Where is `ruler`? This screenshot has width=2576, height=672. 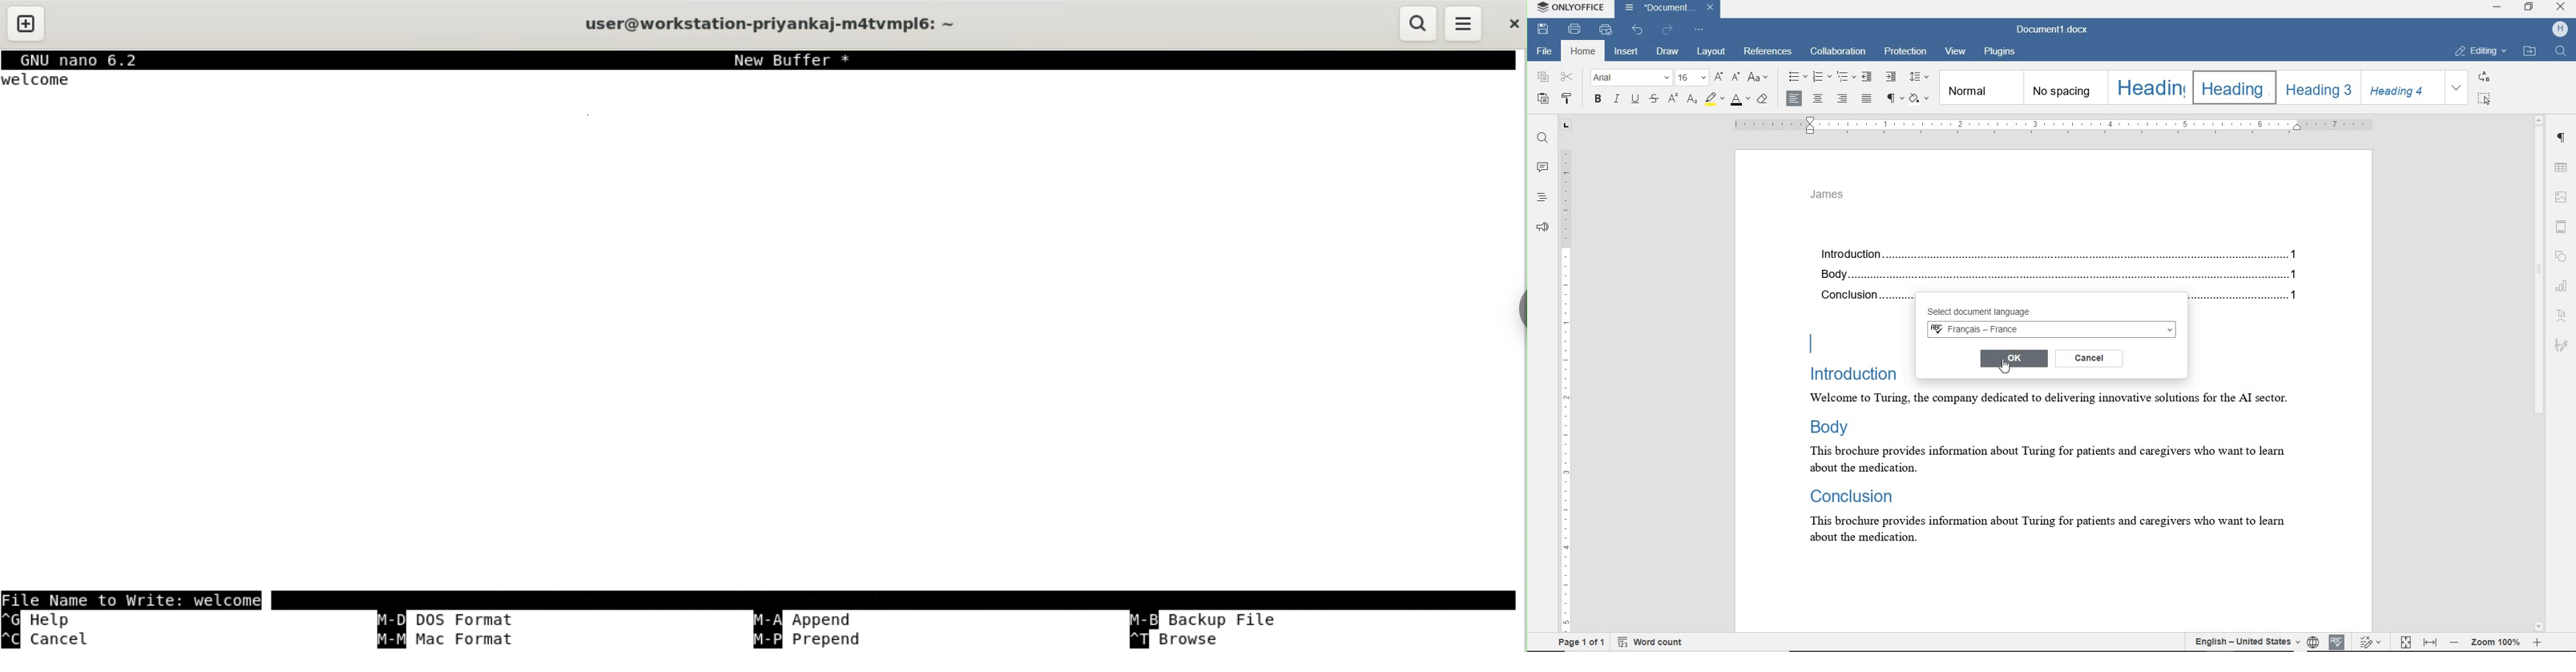
ruler is located at coordinates (1567, 378).